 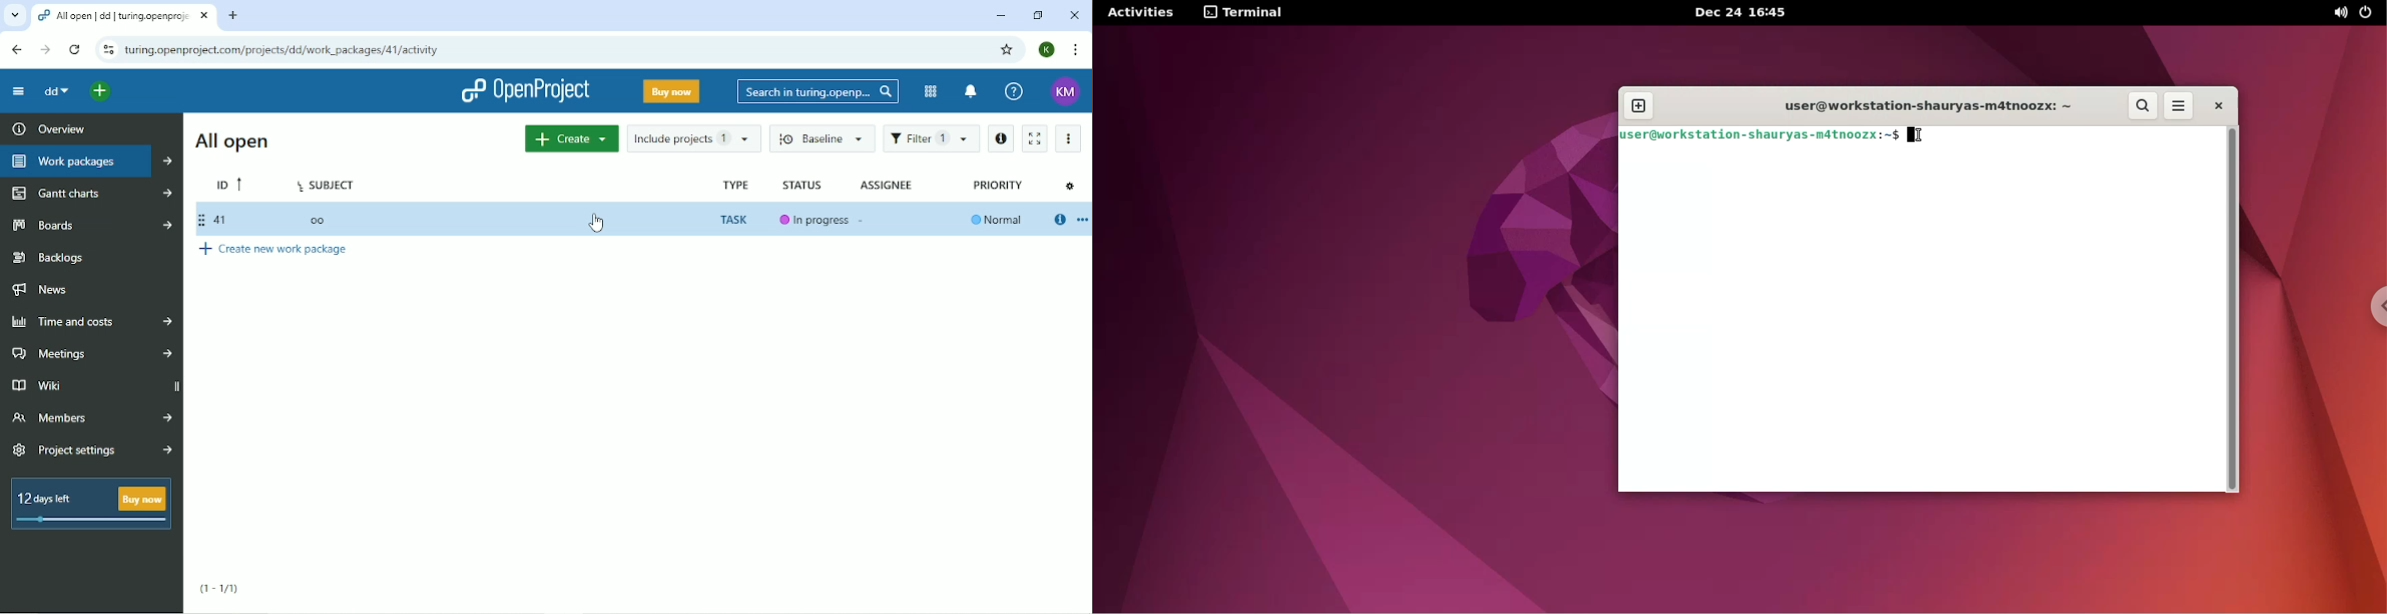 I want to click on Overview, so click(x=46, y=128).